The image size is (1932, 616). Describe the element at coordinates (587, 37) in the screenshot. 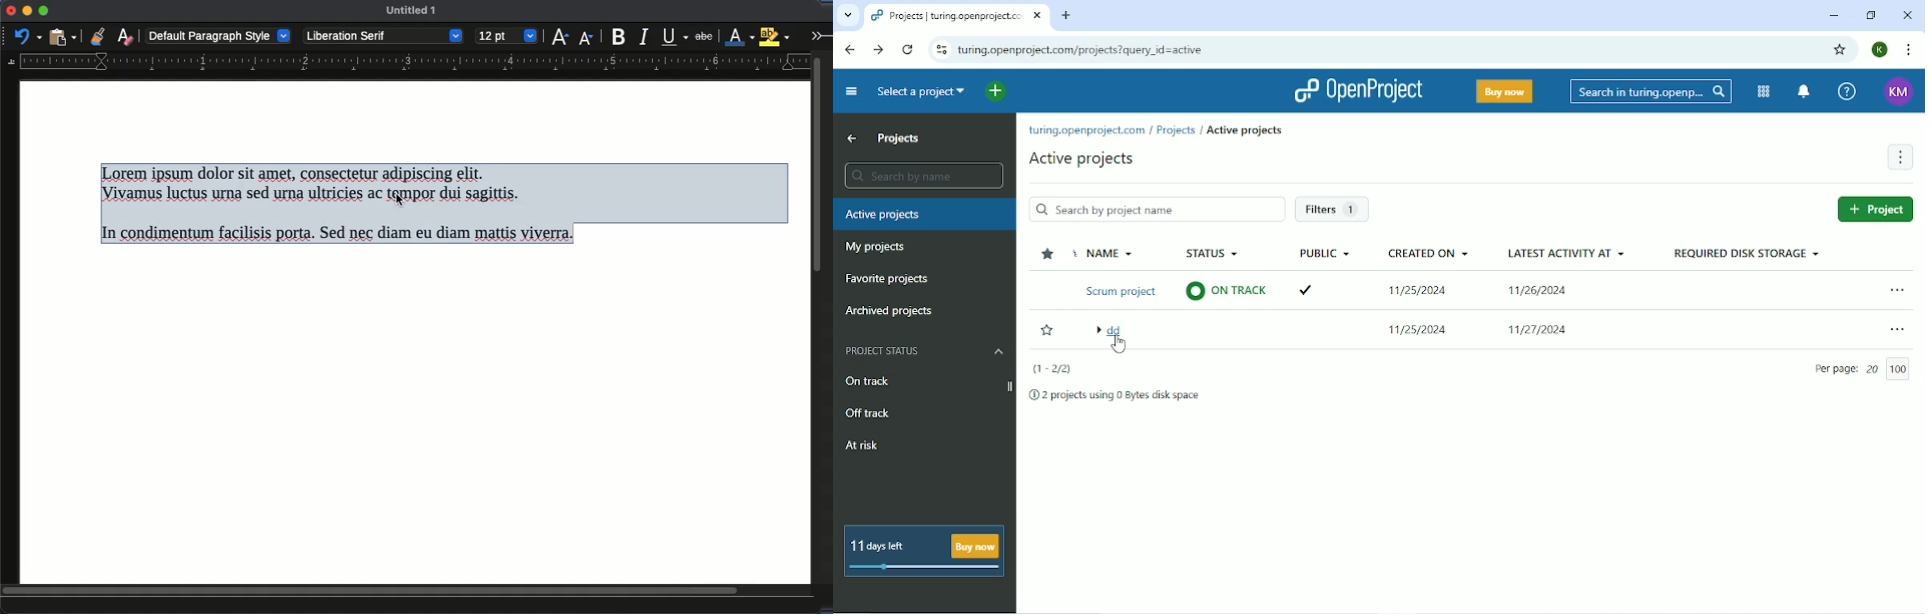

I see `decrease size` at that location.